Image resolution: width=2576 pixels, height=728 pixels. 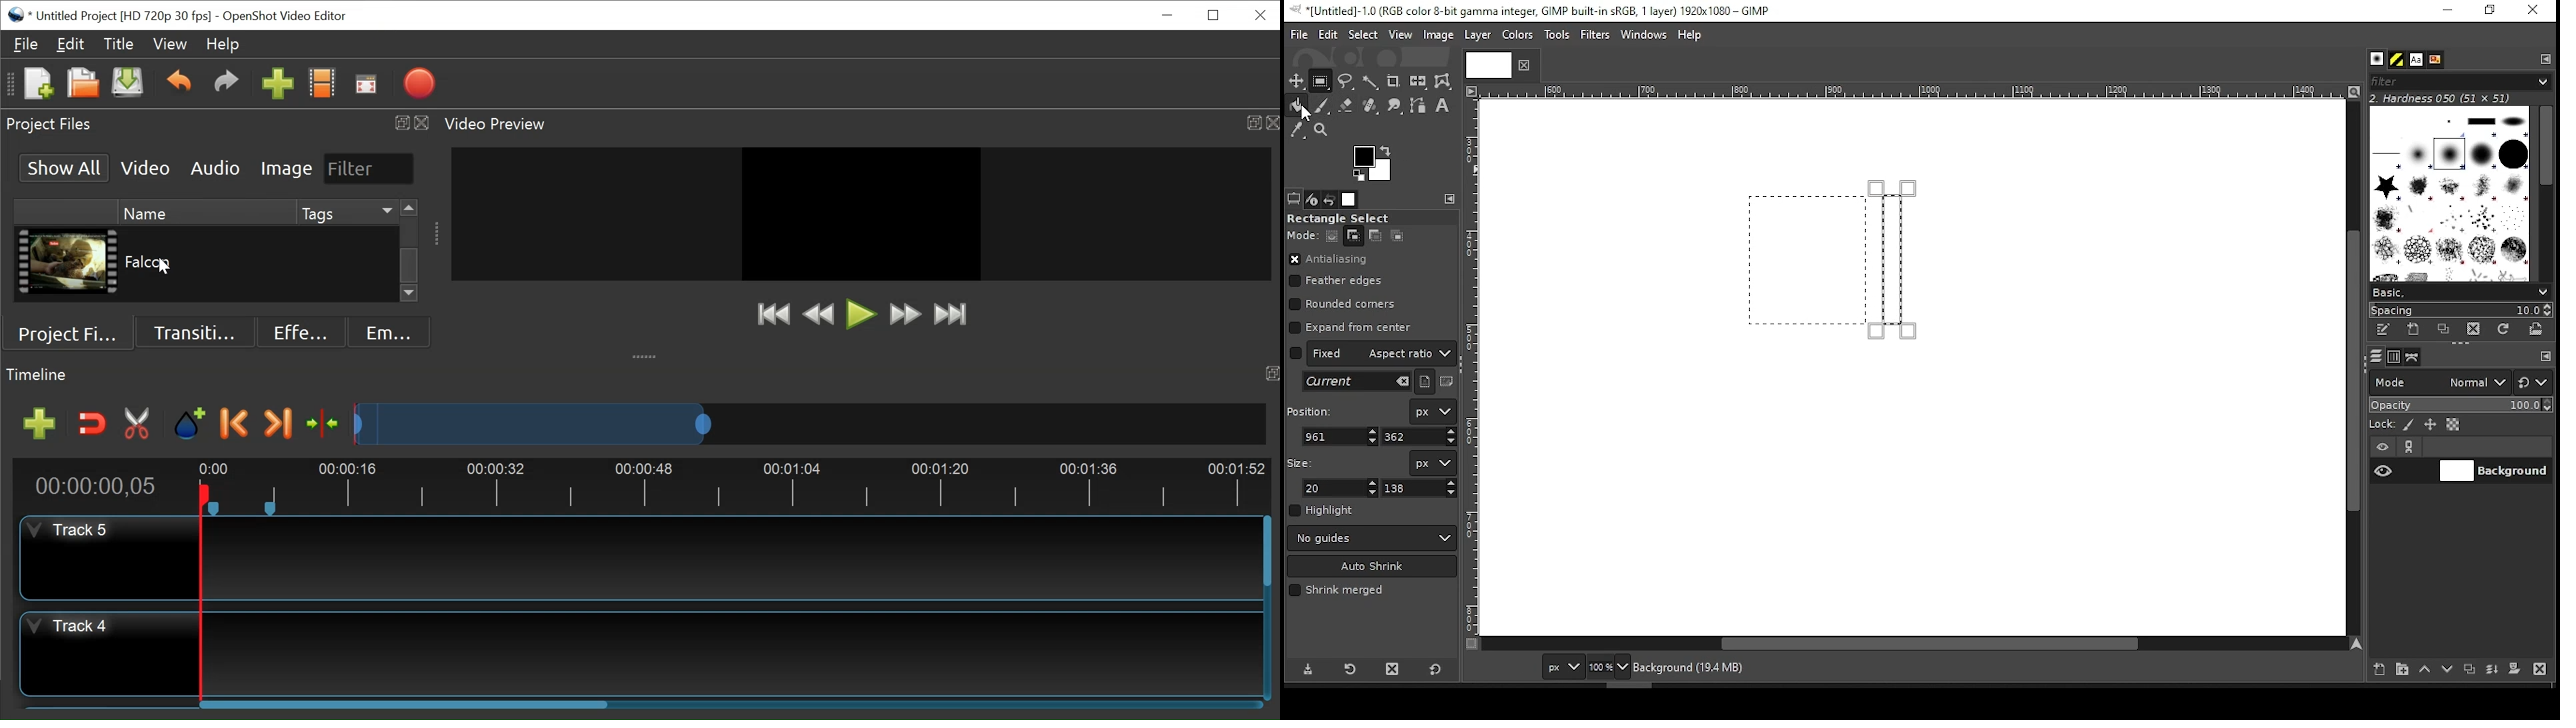 What do you see at coordinates (2425, 671) in the screenshot?
I see `move layer one step up` at bounding box center [2425, 671].